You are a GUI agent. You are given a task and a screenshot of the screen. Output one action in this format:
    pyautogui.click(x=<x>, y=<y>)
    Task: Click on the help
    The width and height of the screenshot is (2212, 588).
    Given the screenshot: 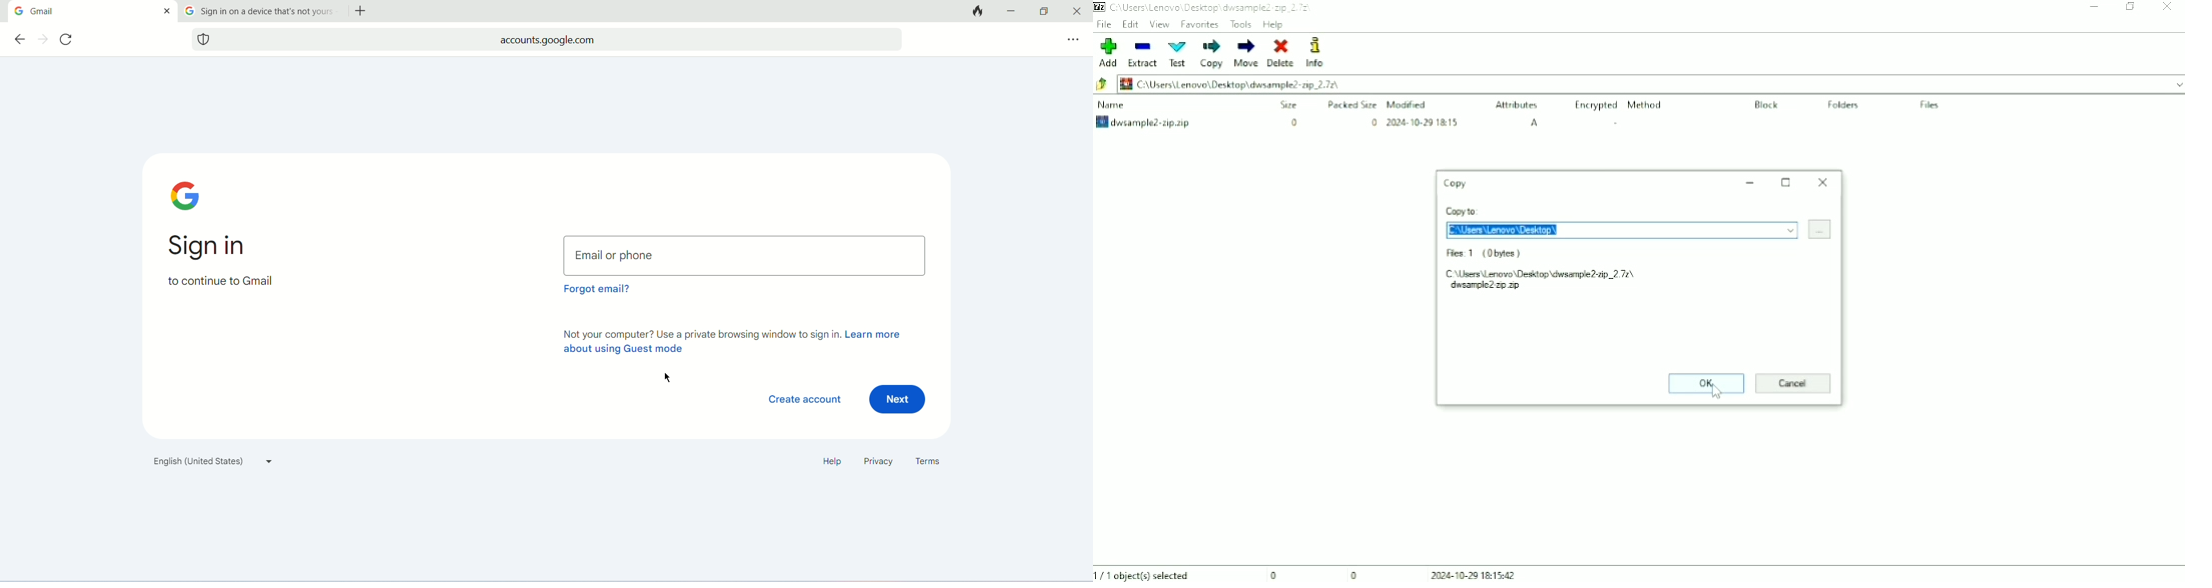 What is the action you would take?
    pyautogui.click(x=829, y=462)
    